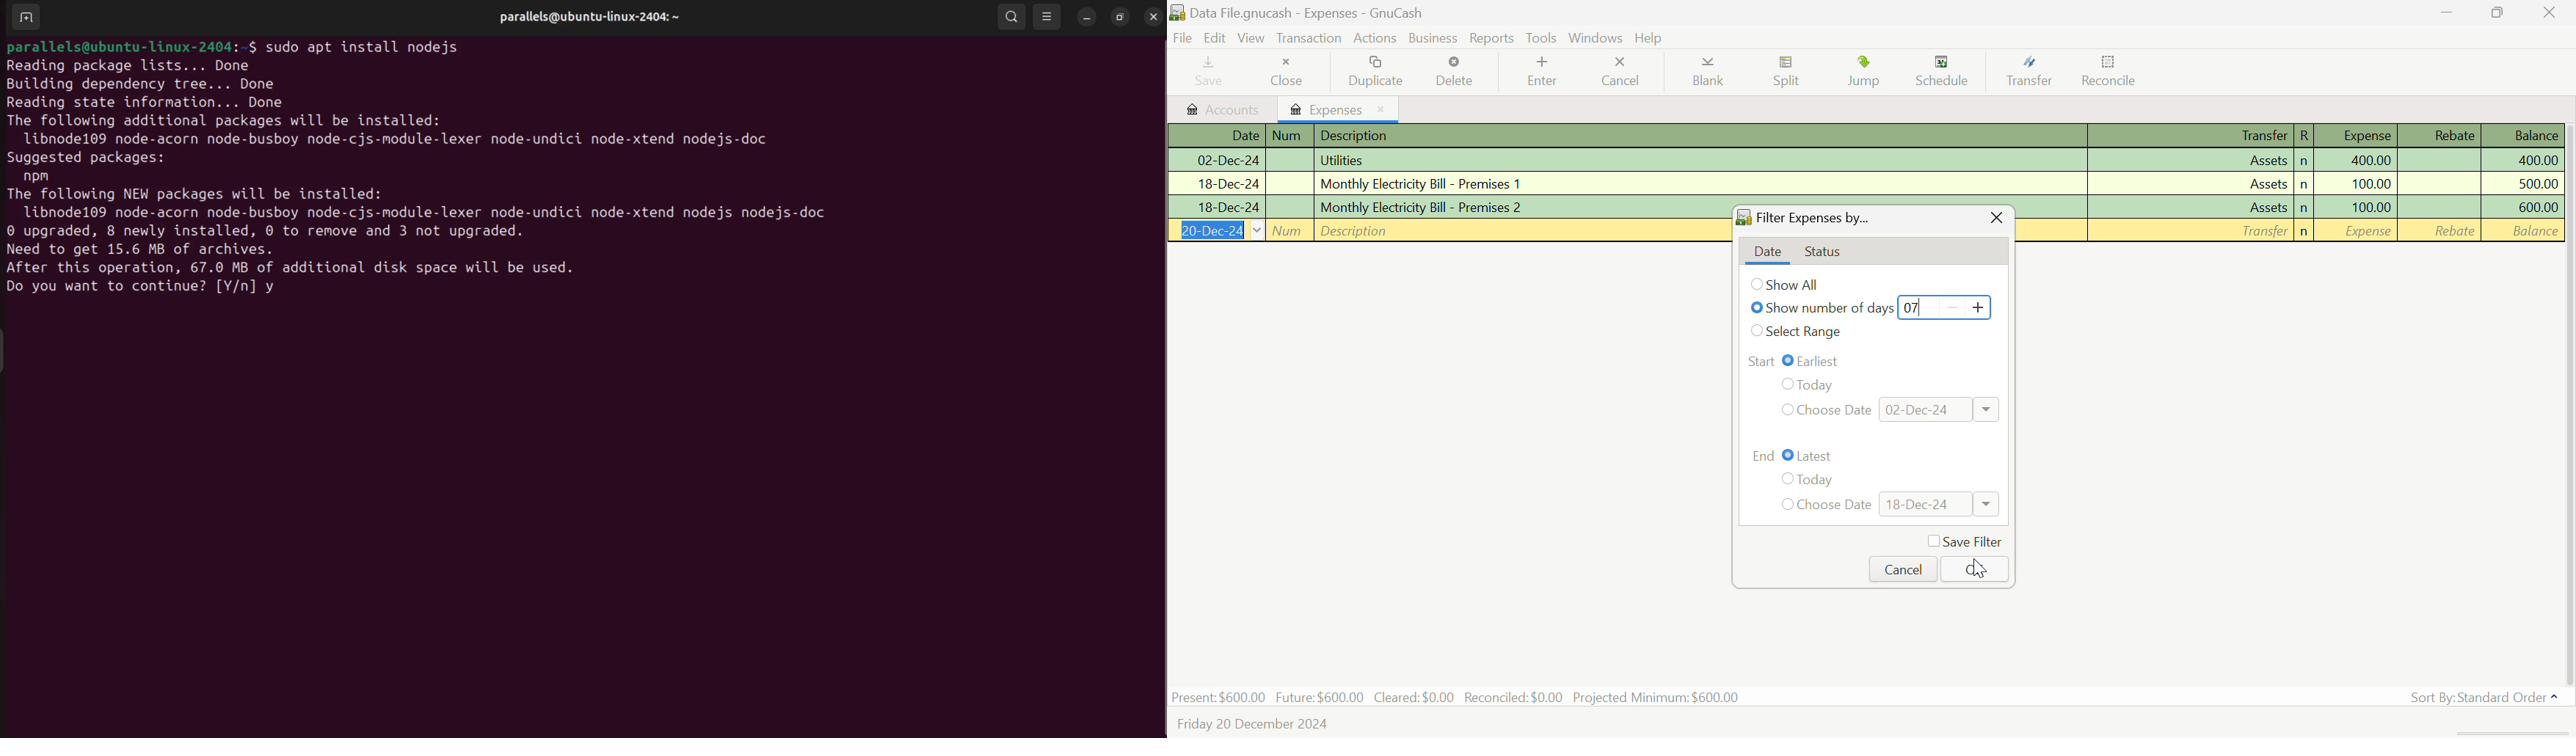 This screenshot has width=2576, height=756. Describe the element at coordinates (1375, 70) in the screenshot. I see `Duplicate` at that location.